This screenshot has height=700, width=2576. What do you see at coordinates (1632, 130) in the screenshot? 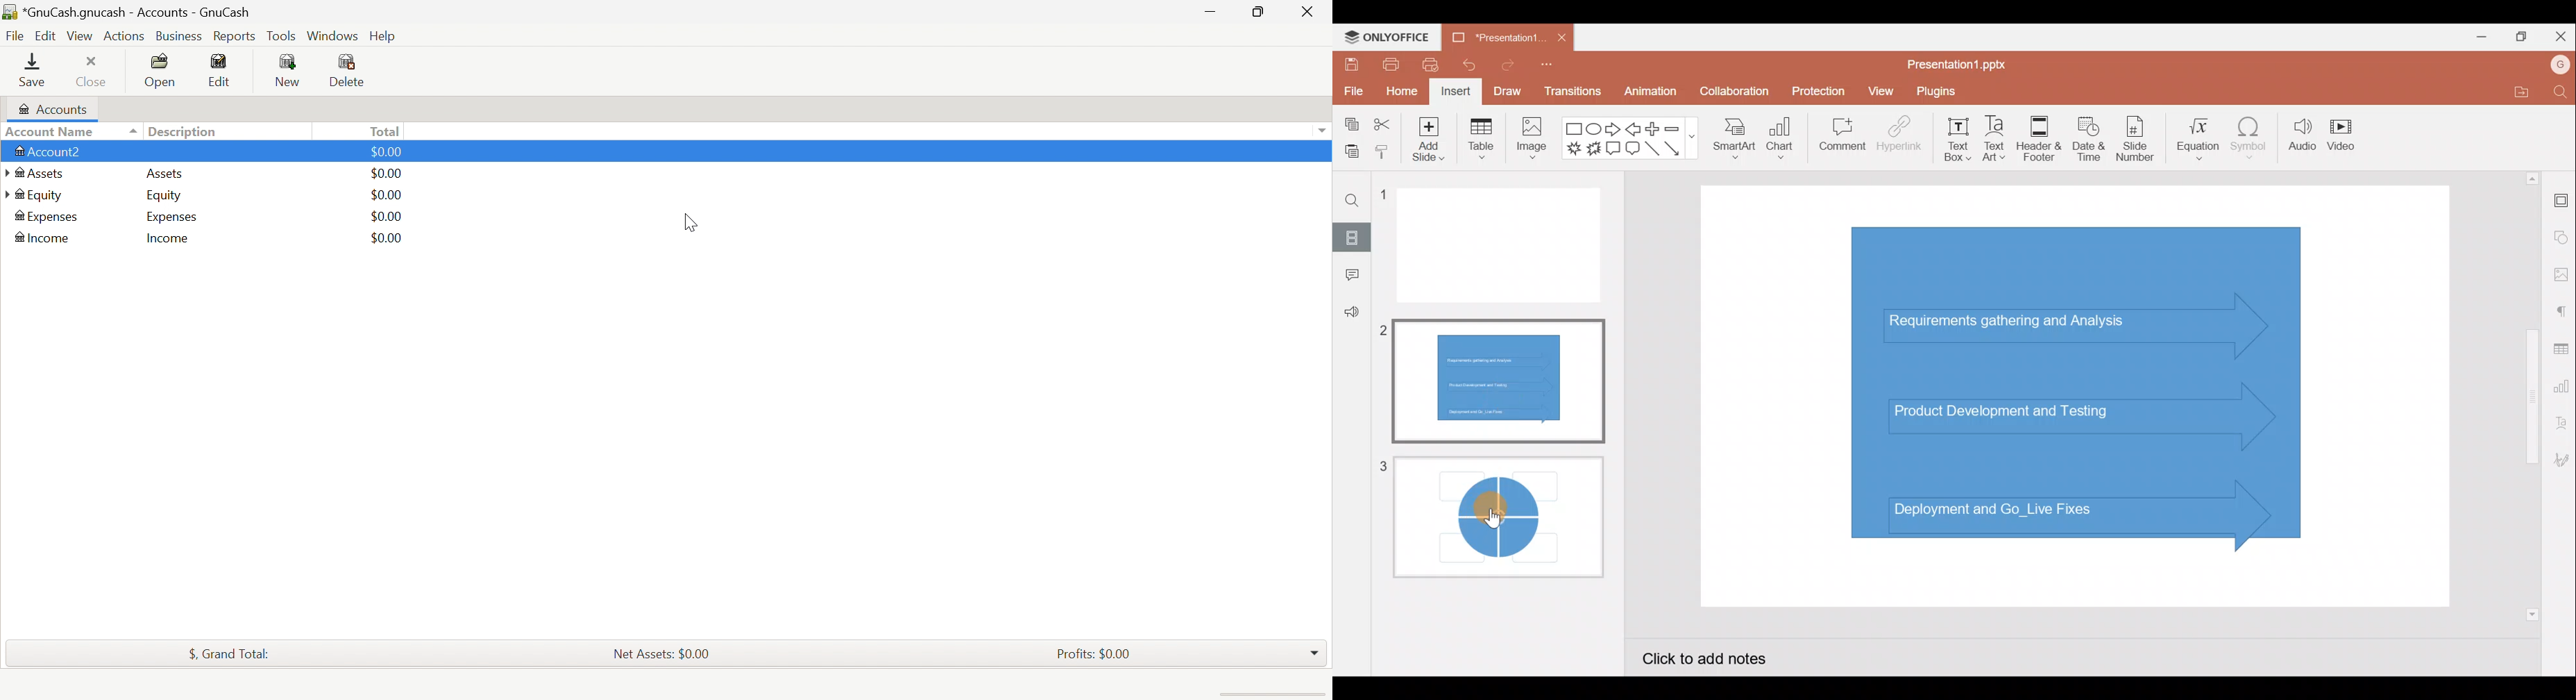
I see `Left arrow` at bounding box center [1632, 130].